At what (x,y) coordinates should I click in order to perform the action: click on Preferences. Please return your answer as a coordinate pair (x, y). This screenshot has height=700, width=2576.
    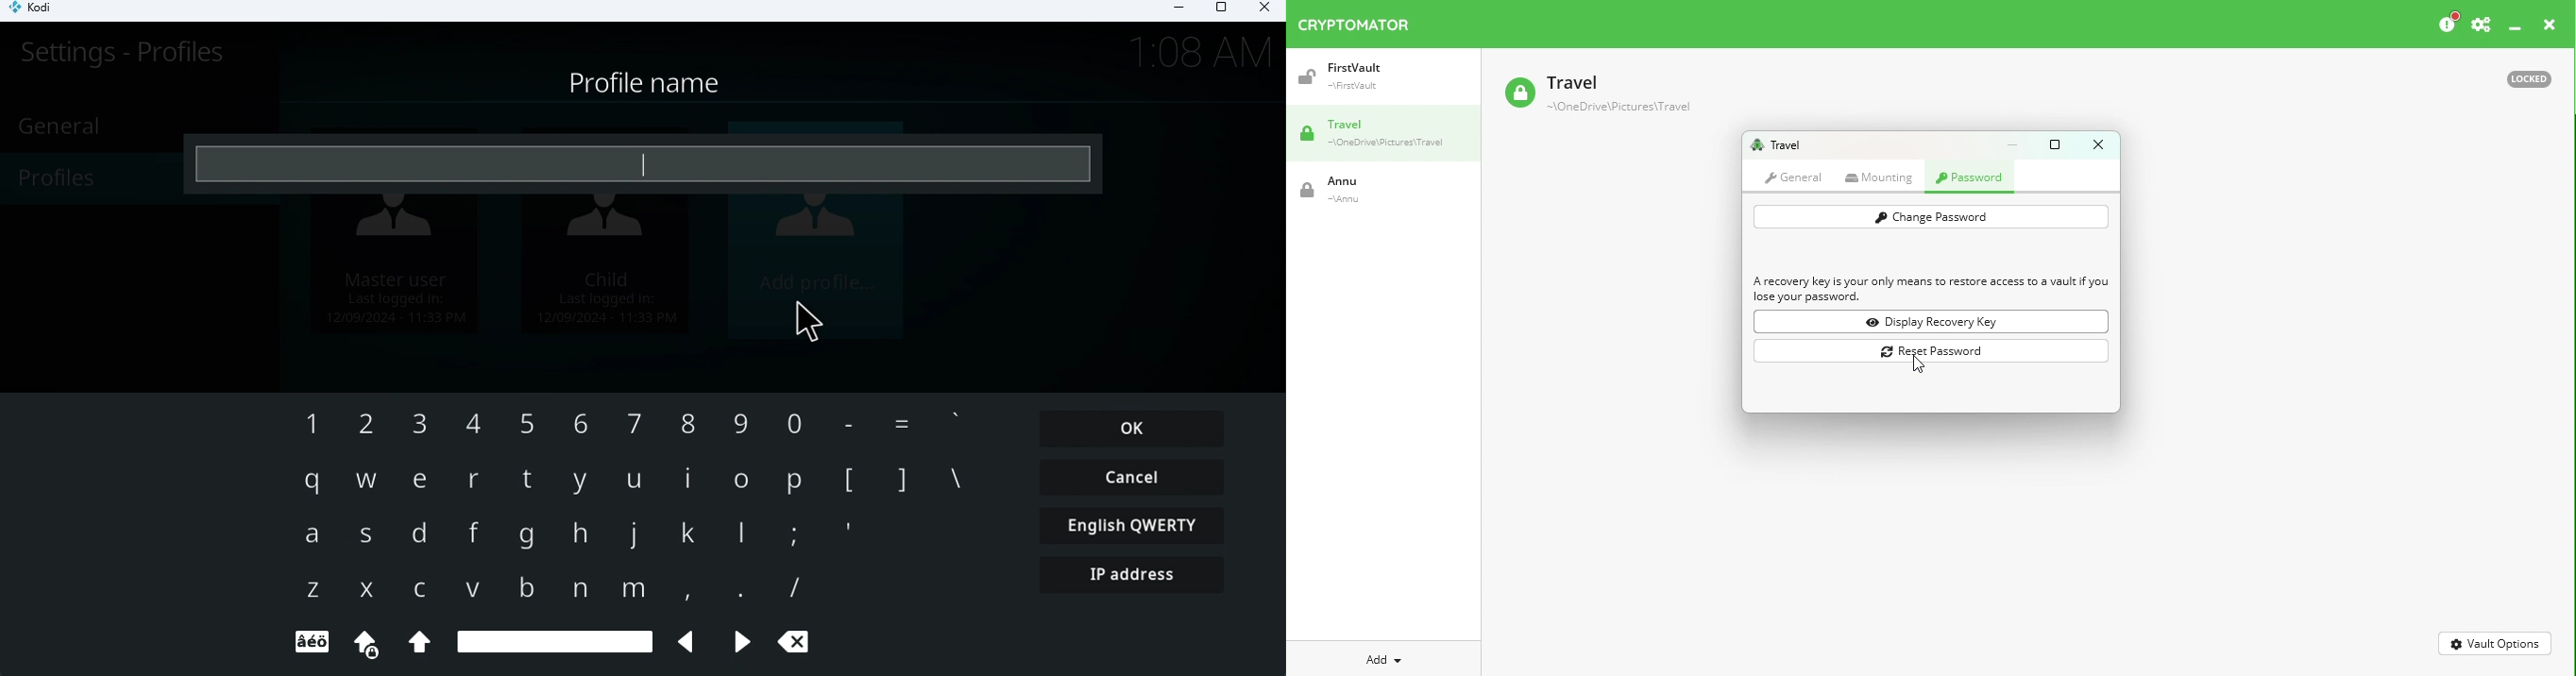
    Looking at the image, I should click on (2481, 25).